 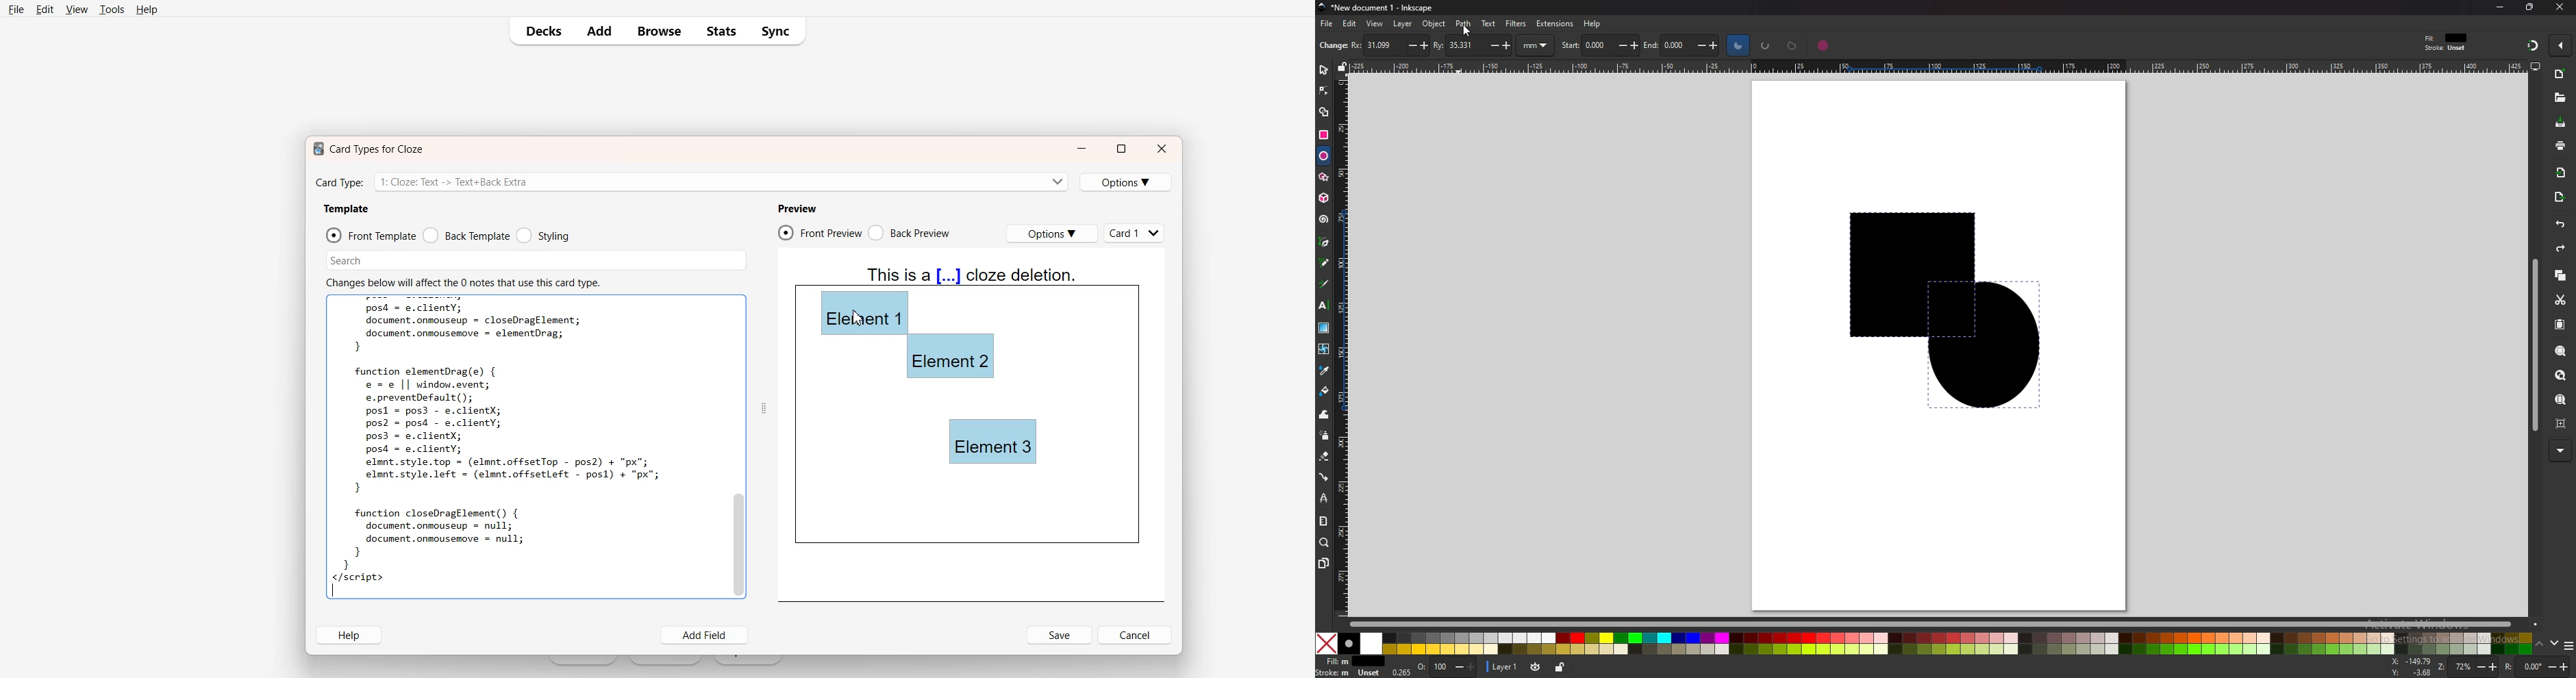 I want to click on spray, so click(x=1324, y=436).